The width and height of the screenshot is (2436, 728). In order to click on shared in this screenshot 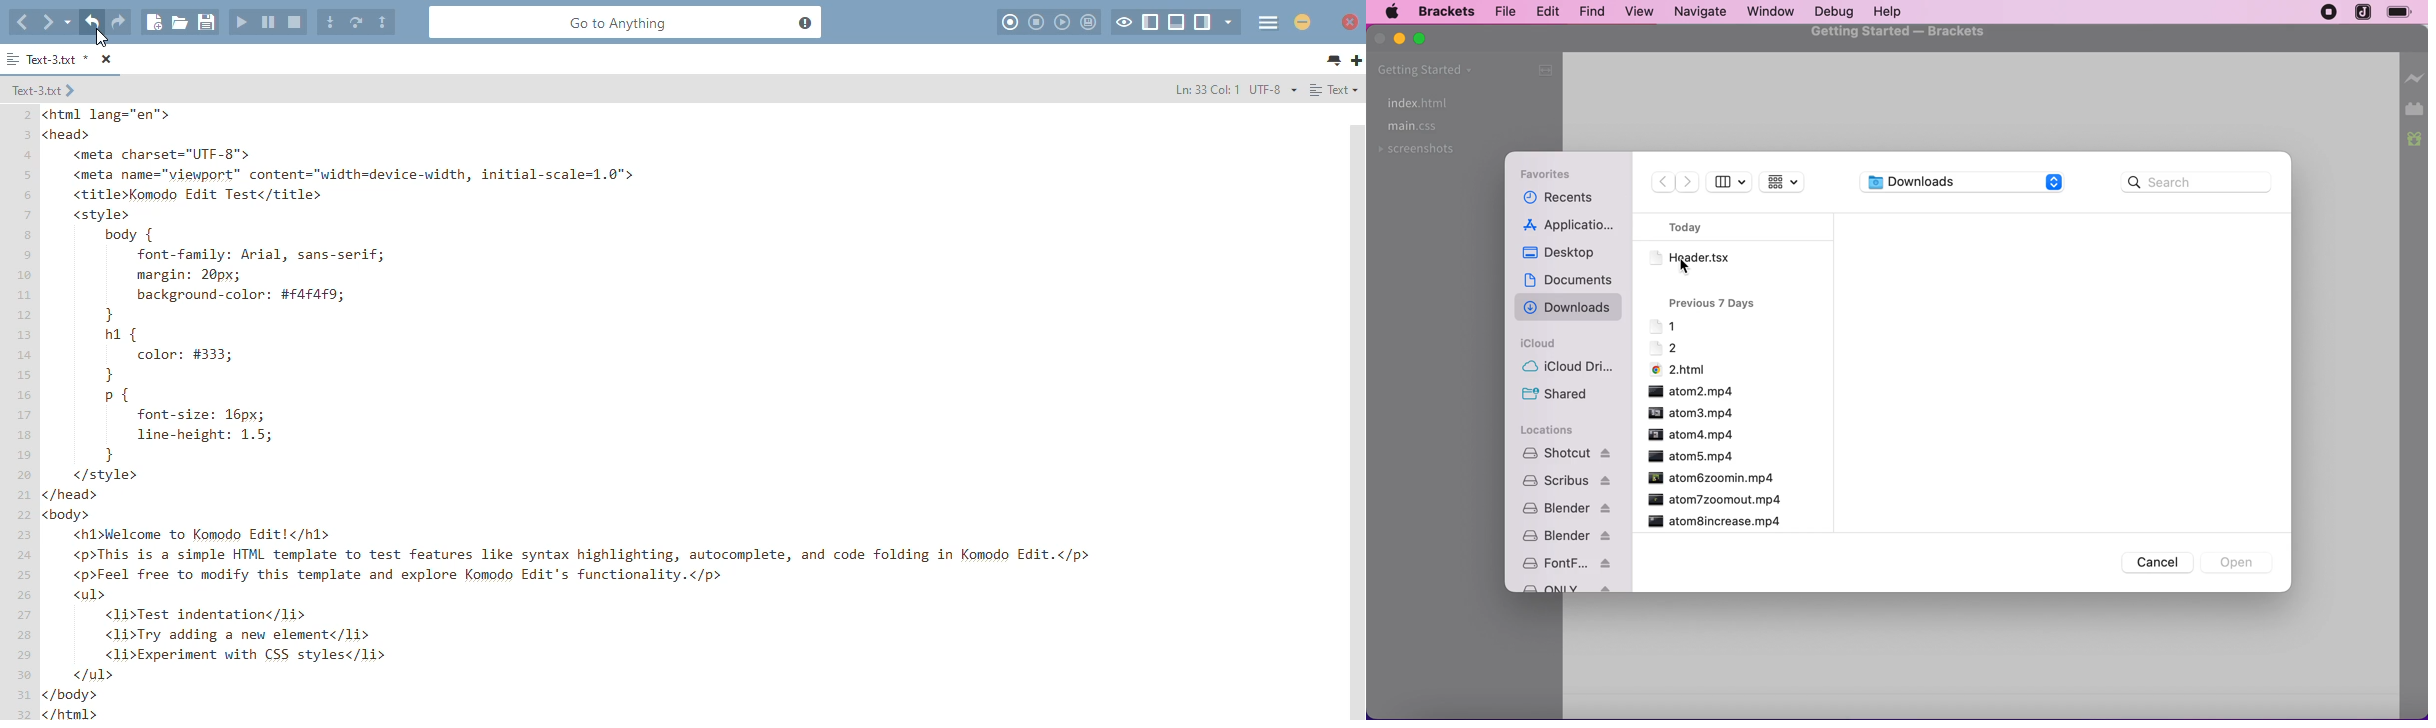, I will do `click(1560, 396)`.